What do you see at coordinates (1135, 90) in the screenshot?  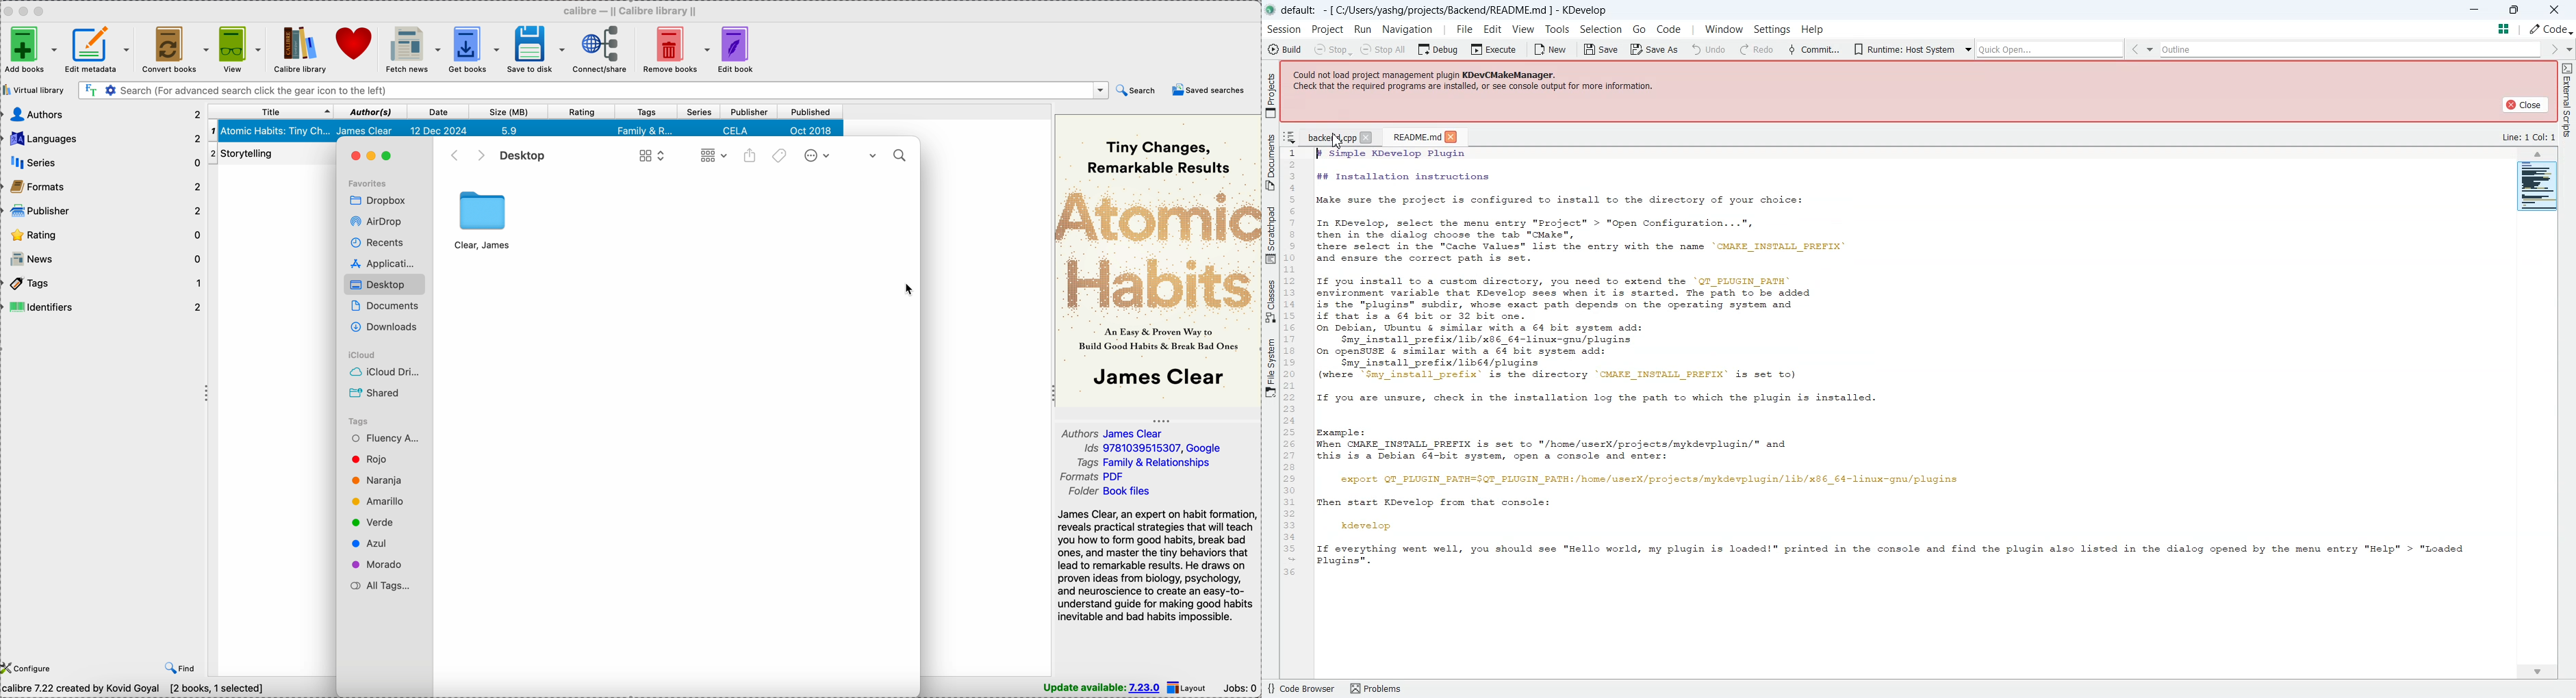 I see `search` at bounding box center [1135, 90].